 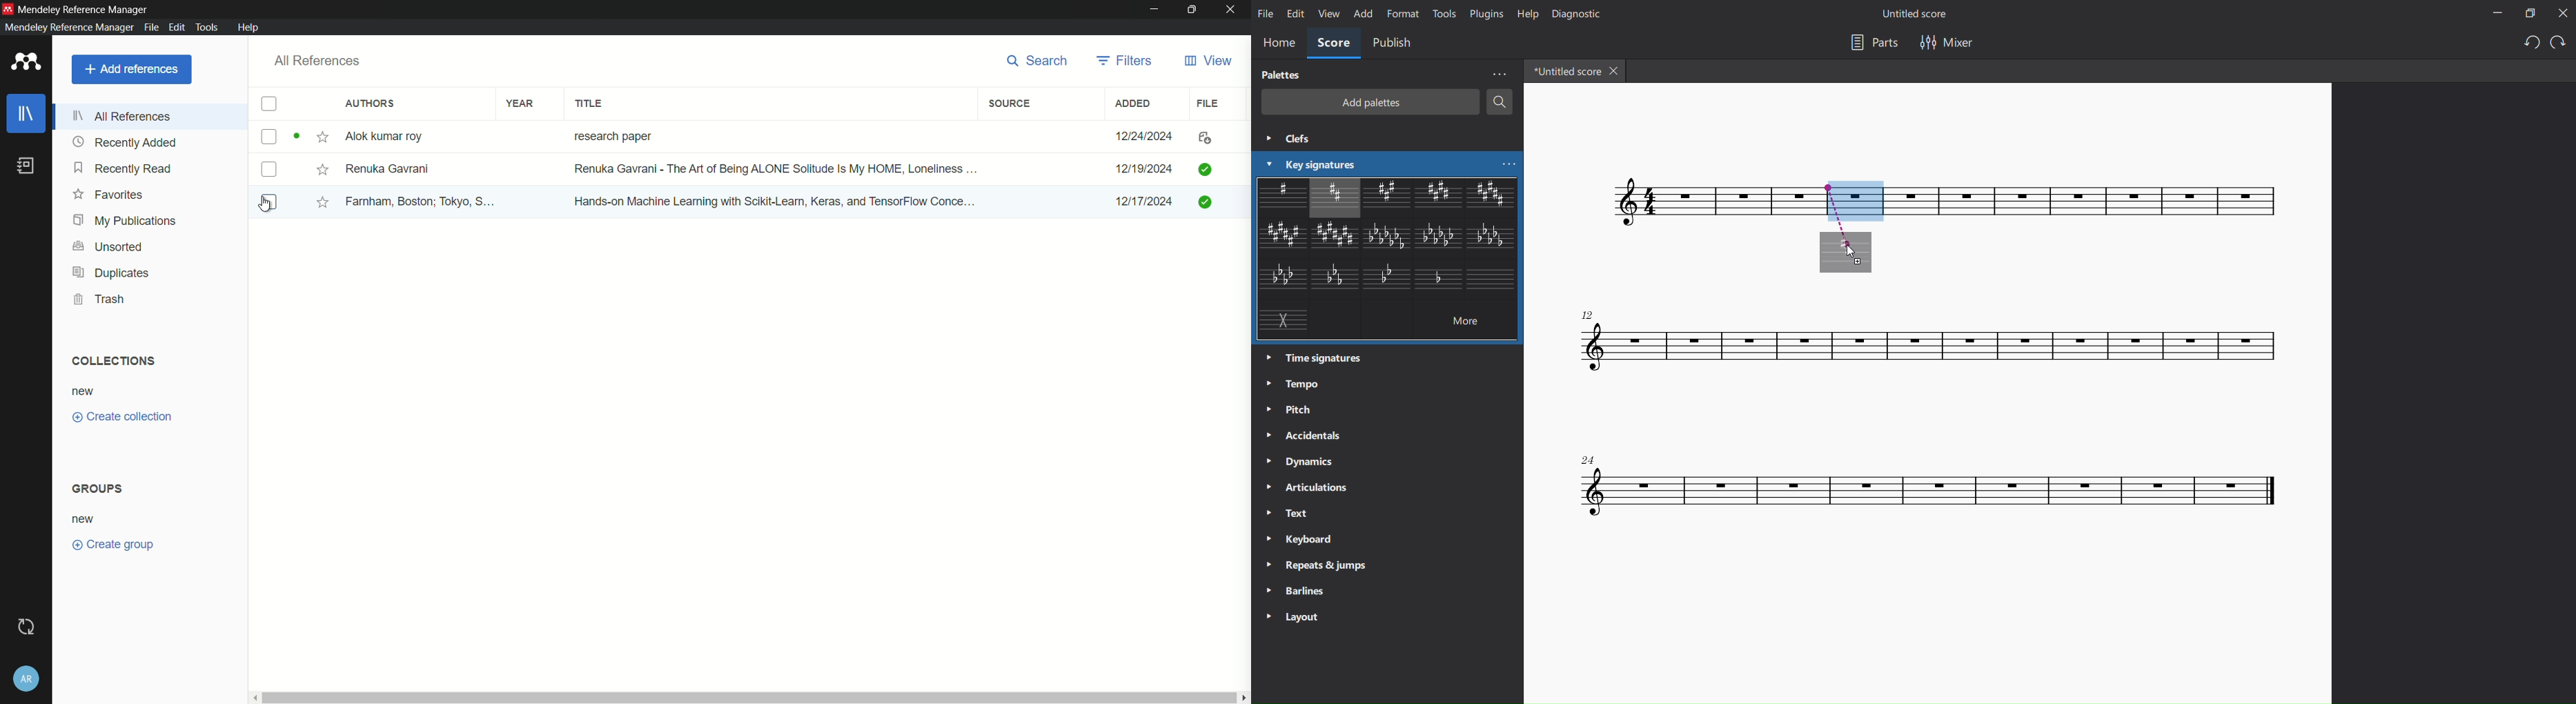 I want to click on scrollbar, so click(x=750, y=697).